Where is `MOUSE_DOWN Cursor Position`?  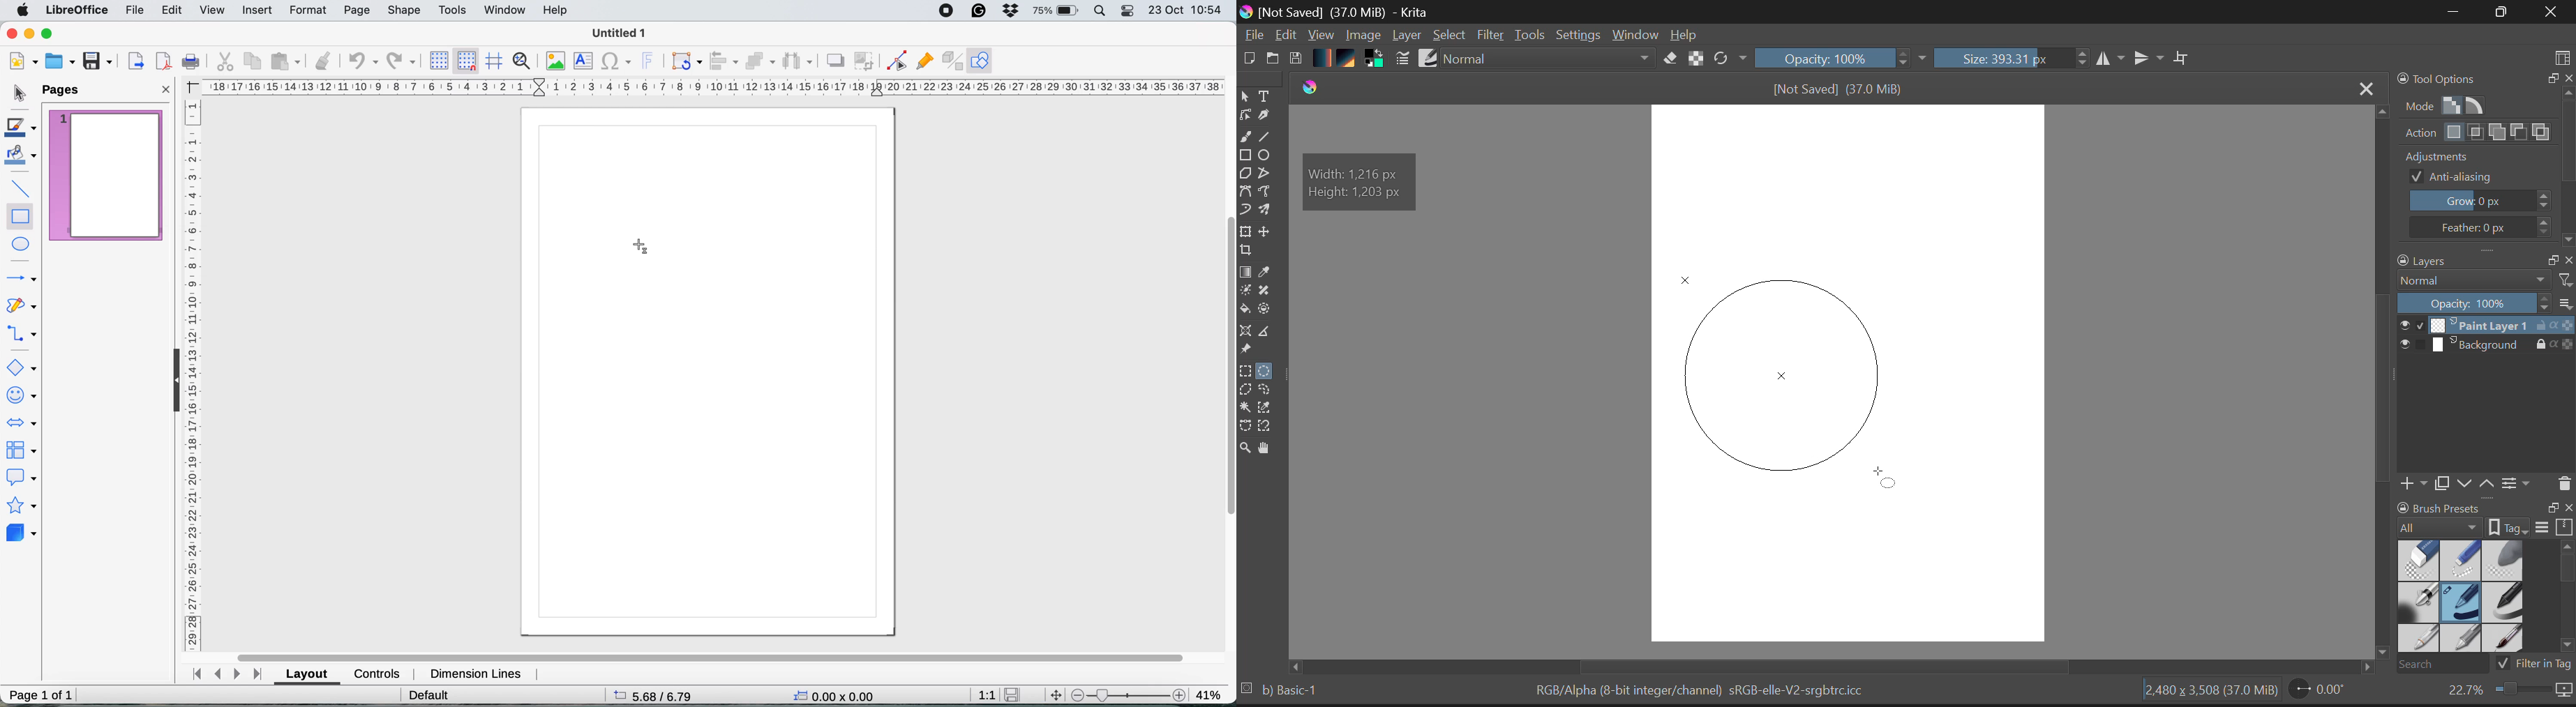 MOUSE_DOWN Cursor Position is located at coordinates (1693, 291).